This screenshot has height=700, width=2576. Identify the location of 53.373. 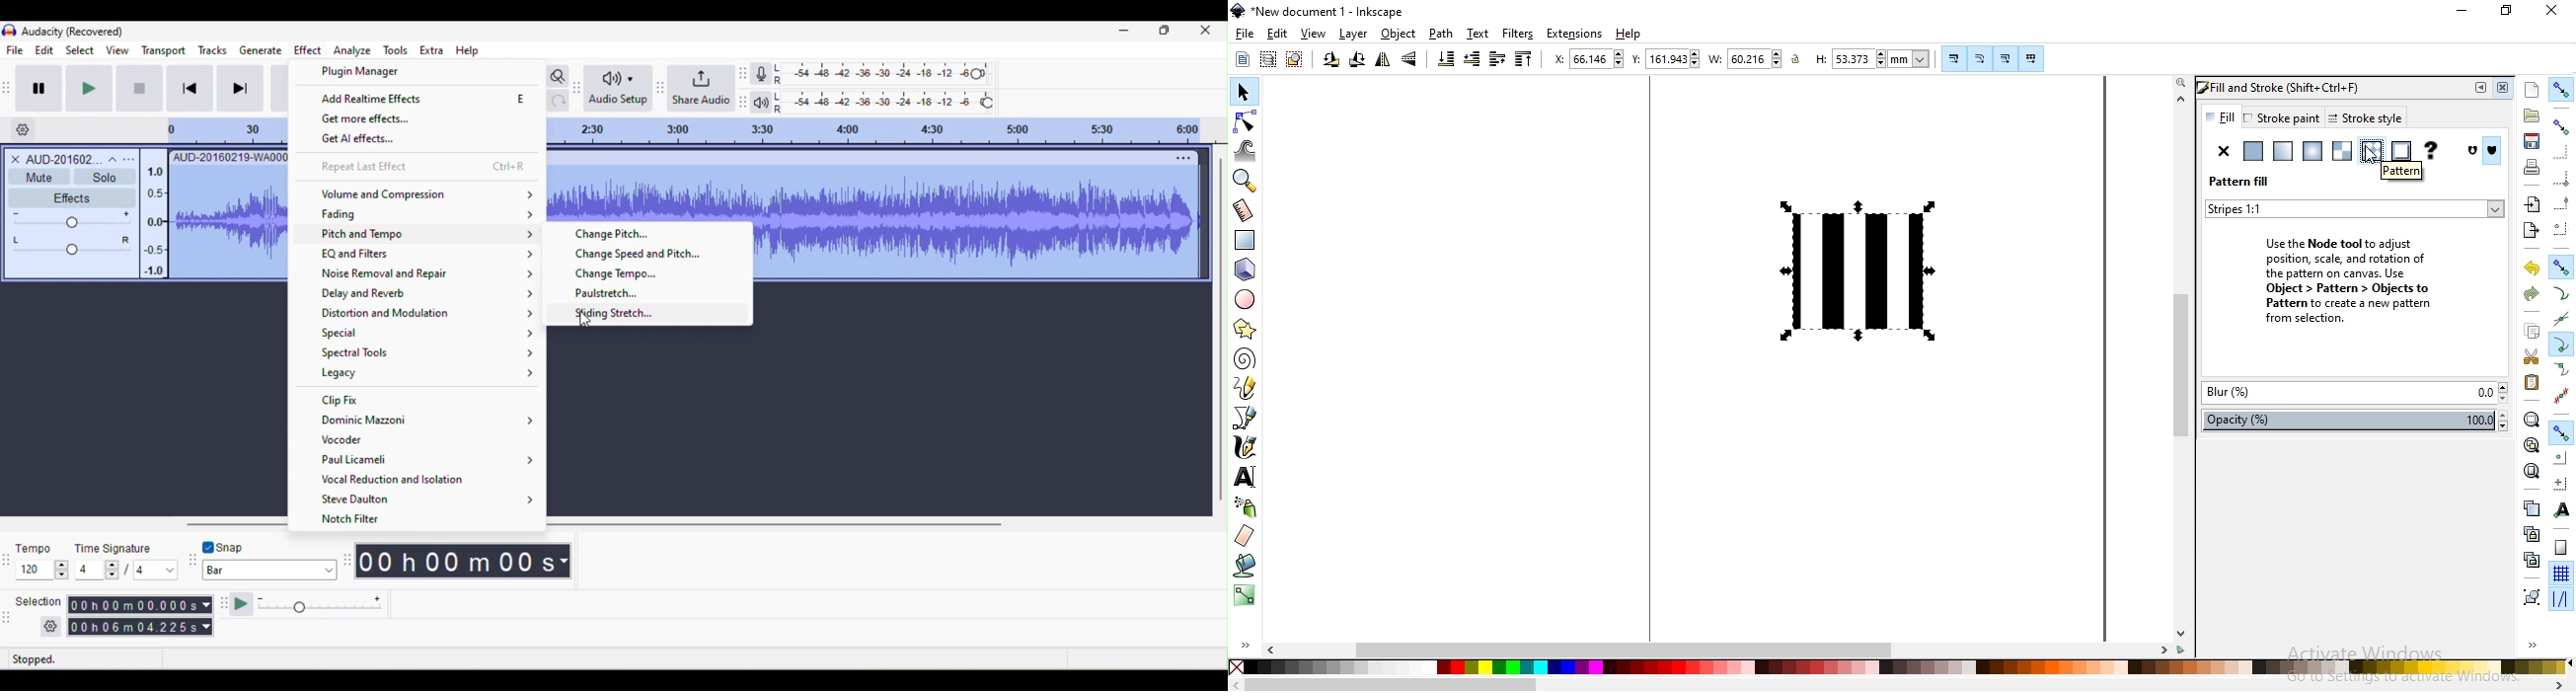
(1856, 59).